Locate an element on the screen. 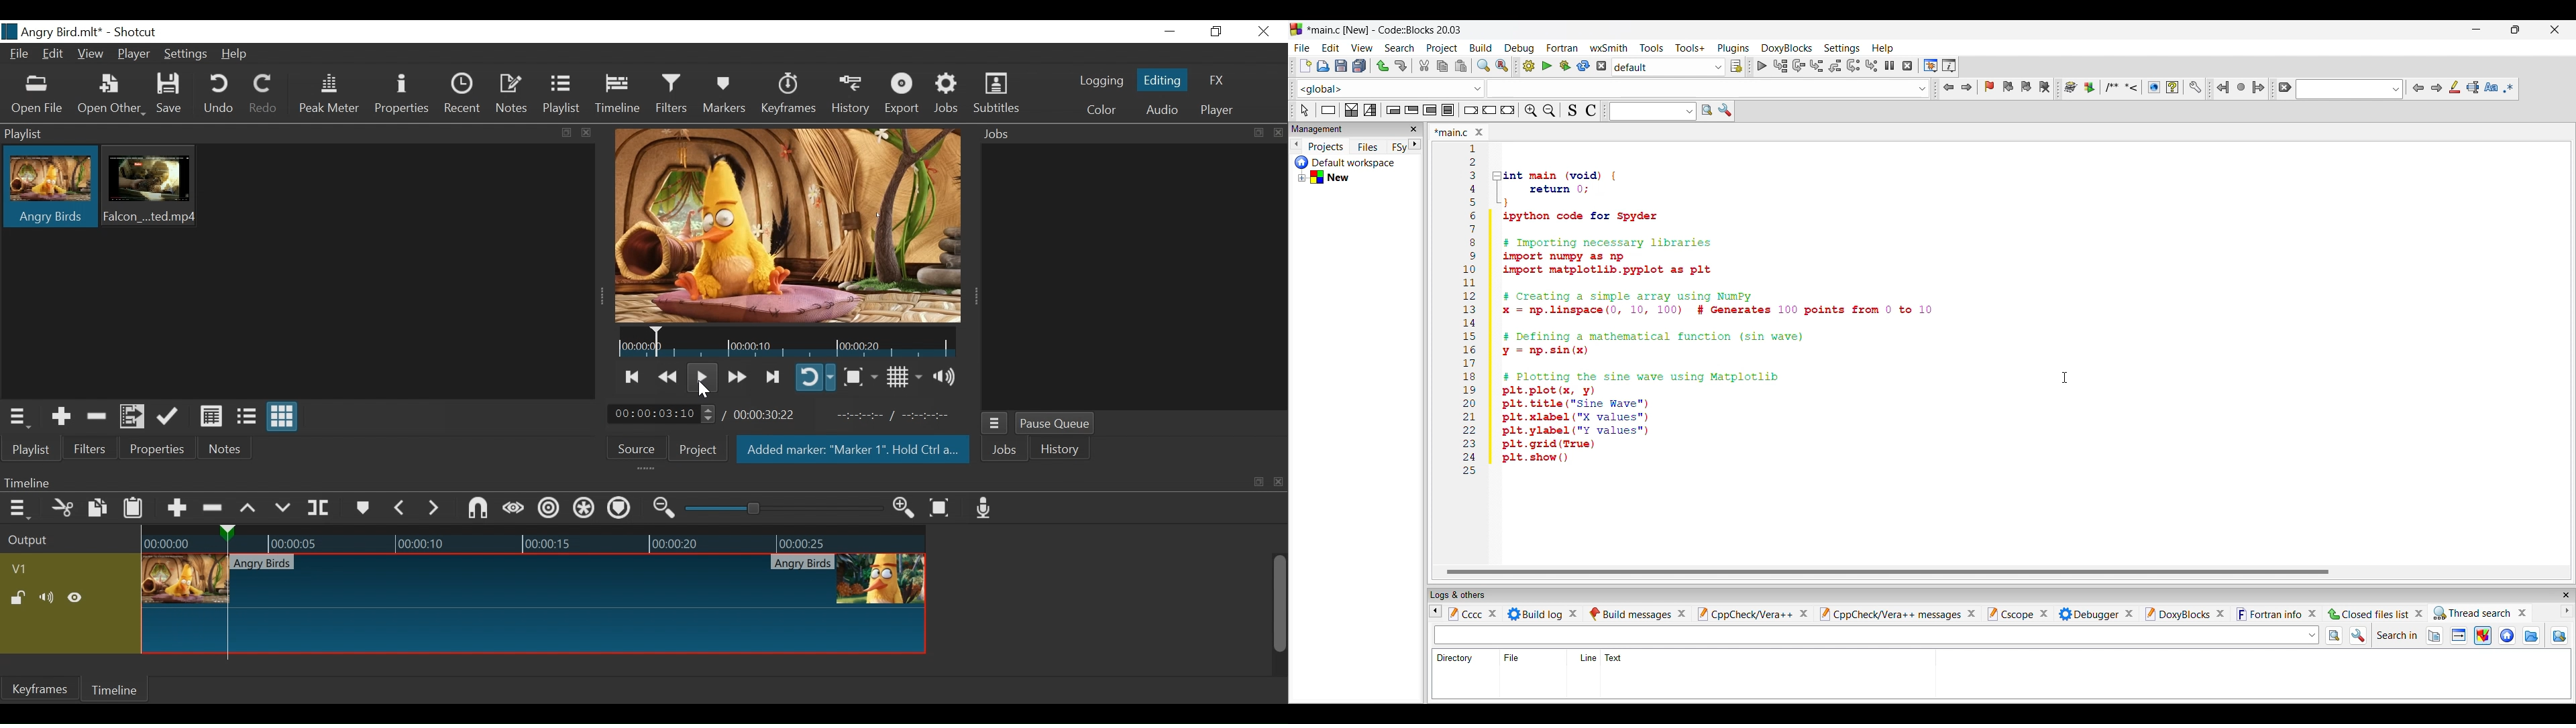 The image size is (2576, 728). Settings menu is located at coordinates (1842, 49).